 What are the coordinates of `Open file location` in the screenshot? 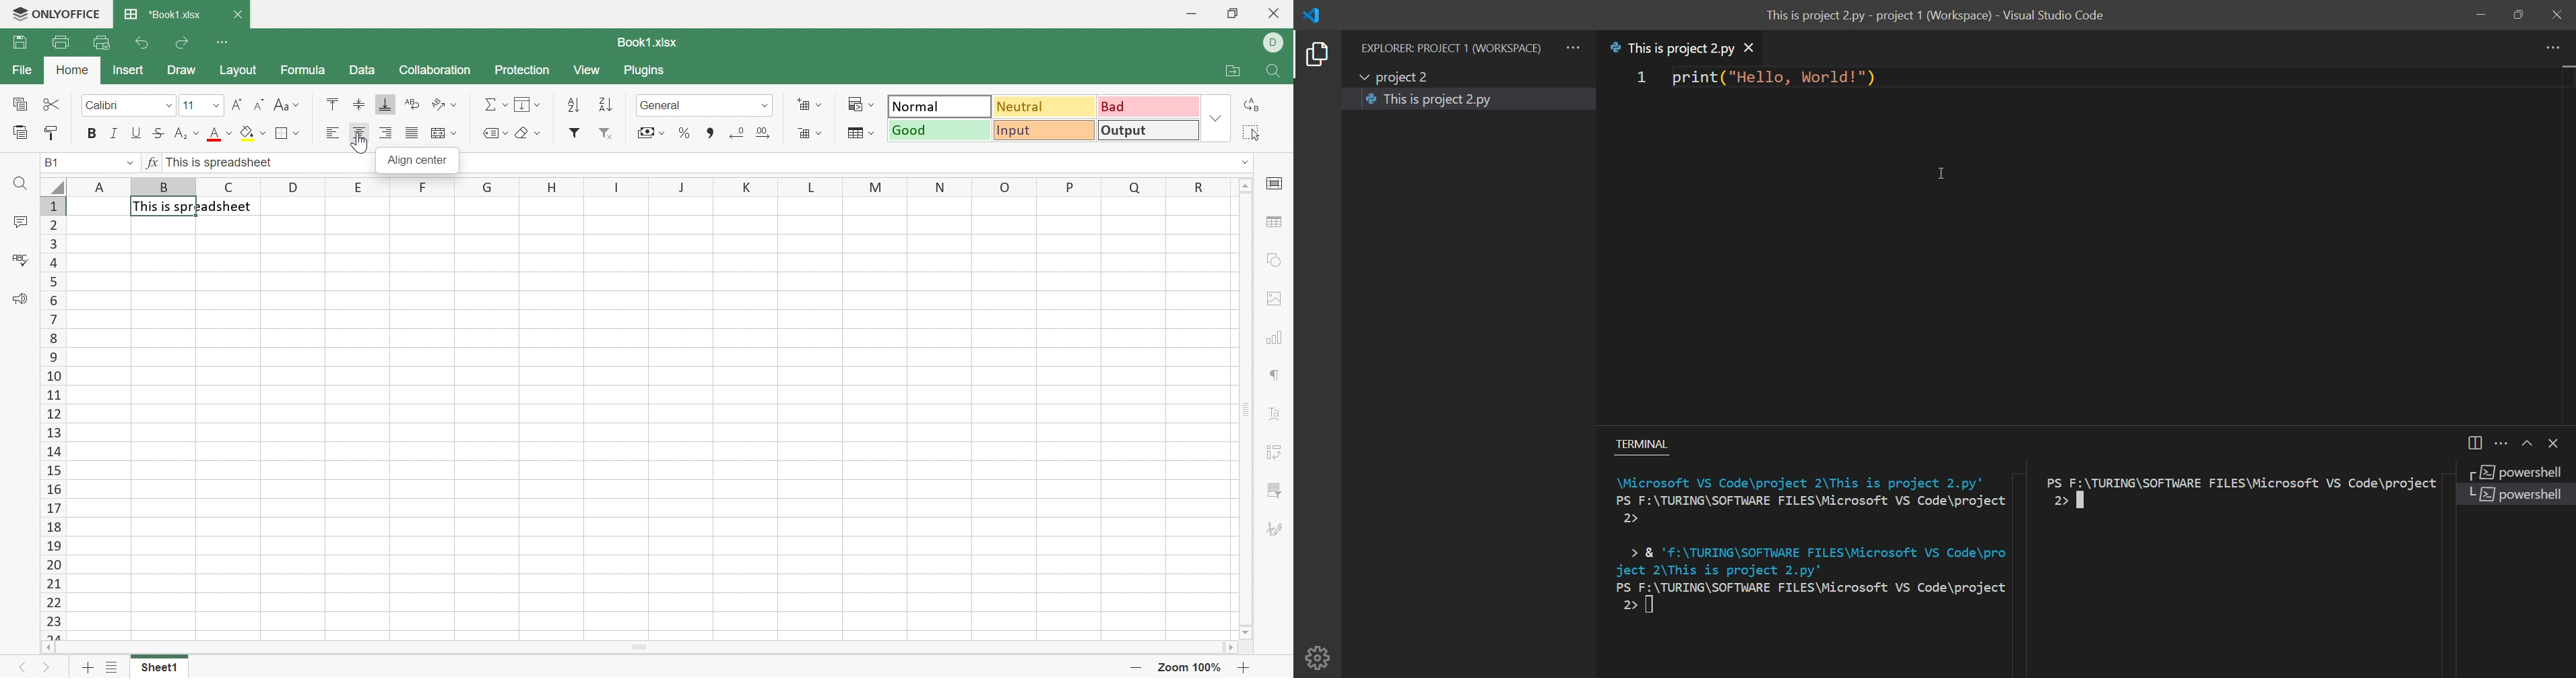 It's located at (1229, 73).